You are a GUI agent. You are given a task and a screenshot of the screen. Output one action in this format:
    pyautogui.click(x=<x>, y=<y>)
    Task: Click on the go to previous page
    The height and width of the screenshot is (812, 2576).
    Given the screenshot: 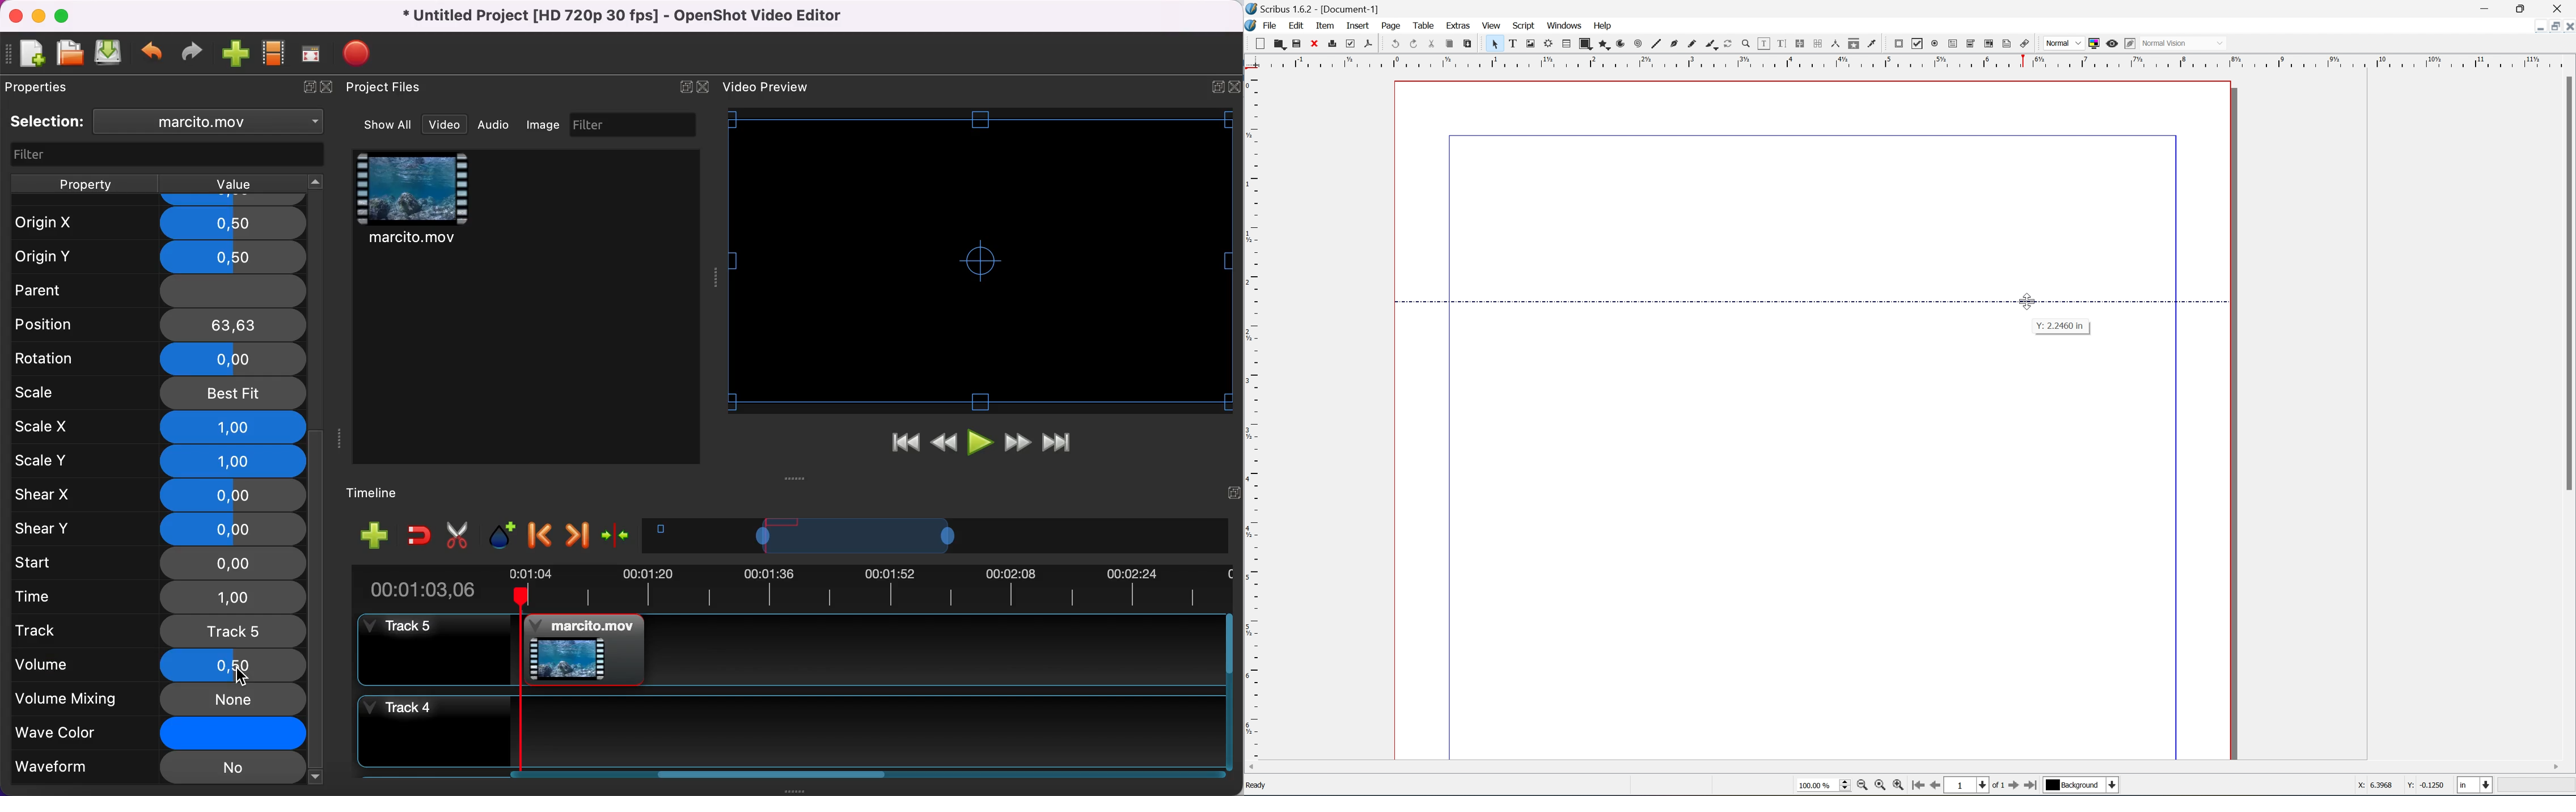 What is the action you would take?
    pyautogui.click(x=1932, y=787)
    